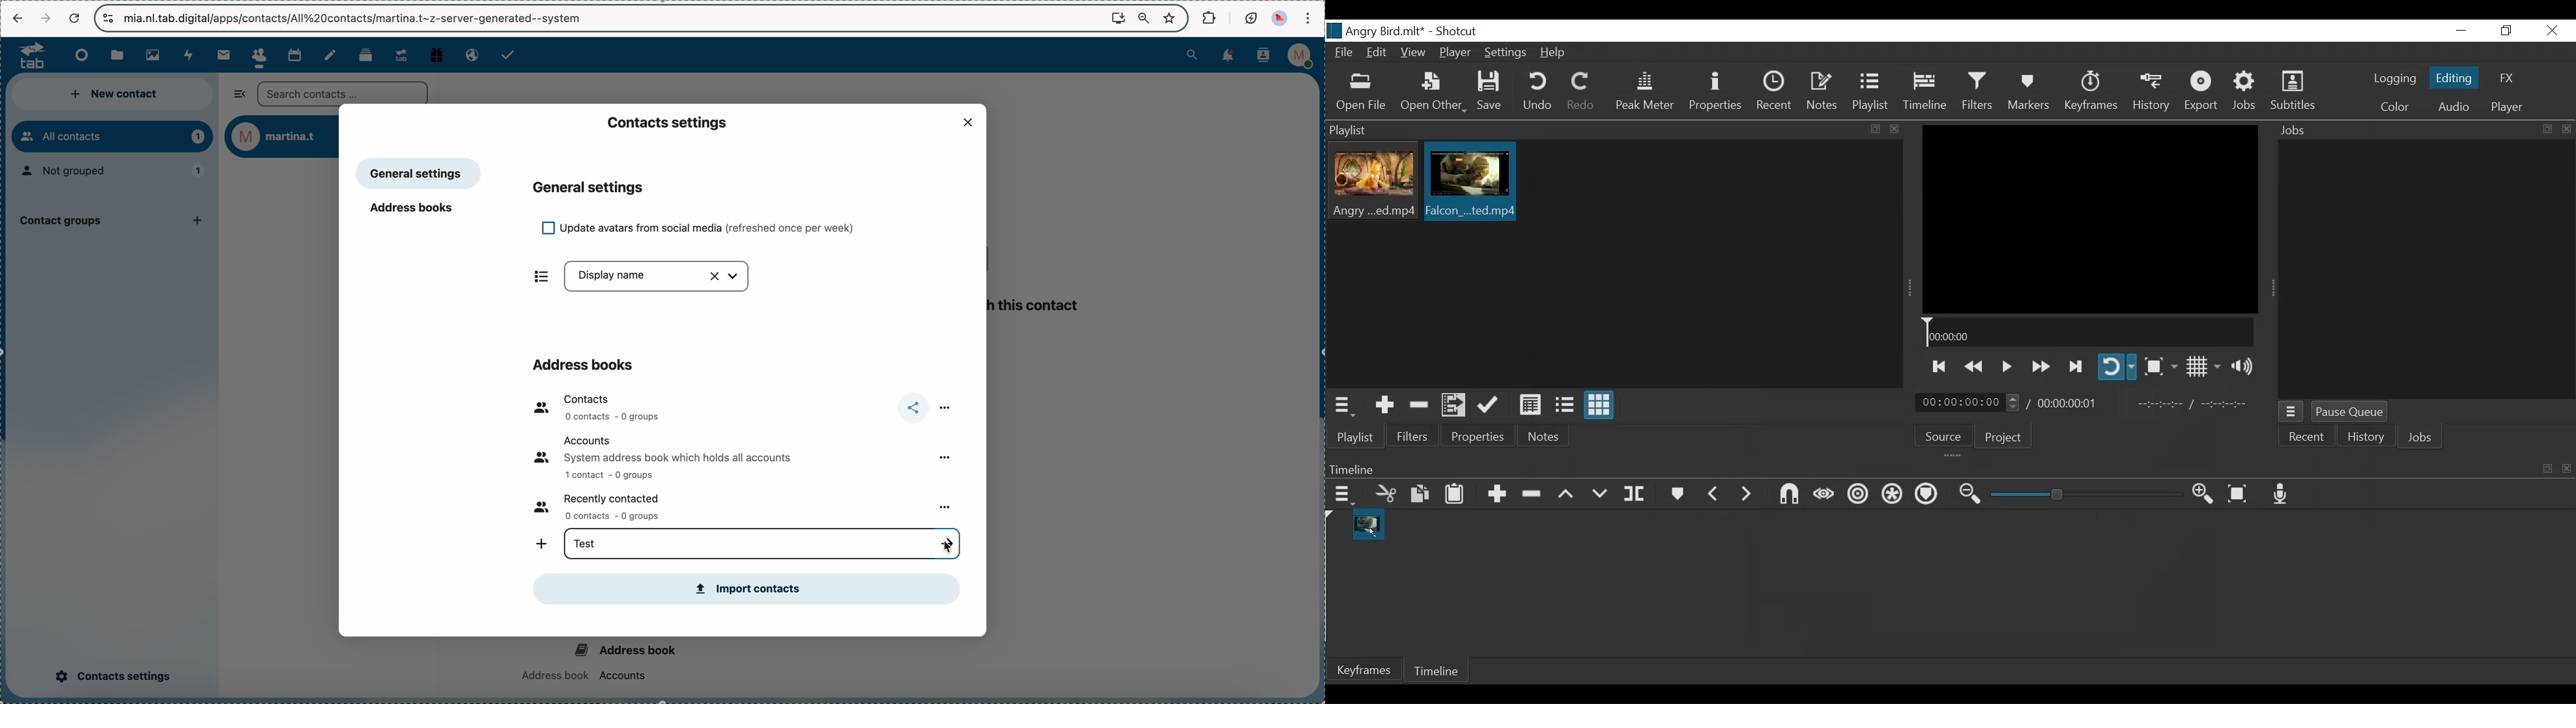  Describe the element at coordinates (665, 121) in the screenshot. I see `contacts settings` at that location.